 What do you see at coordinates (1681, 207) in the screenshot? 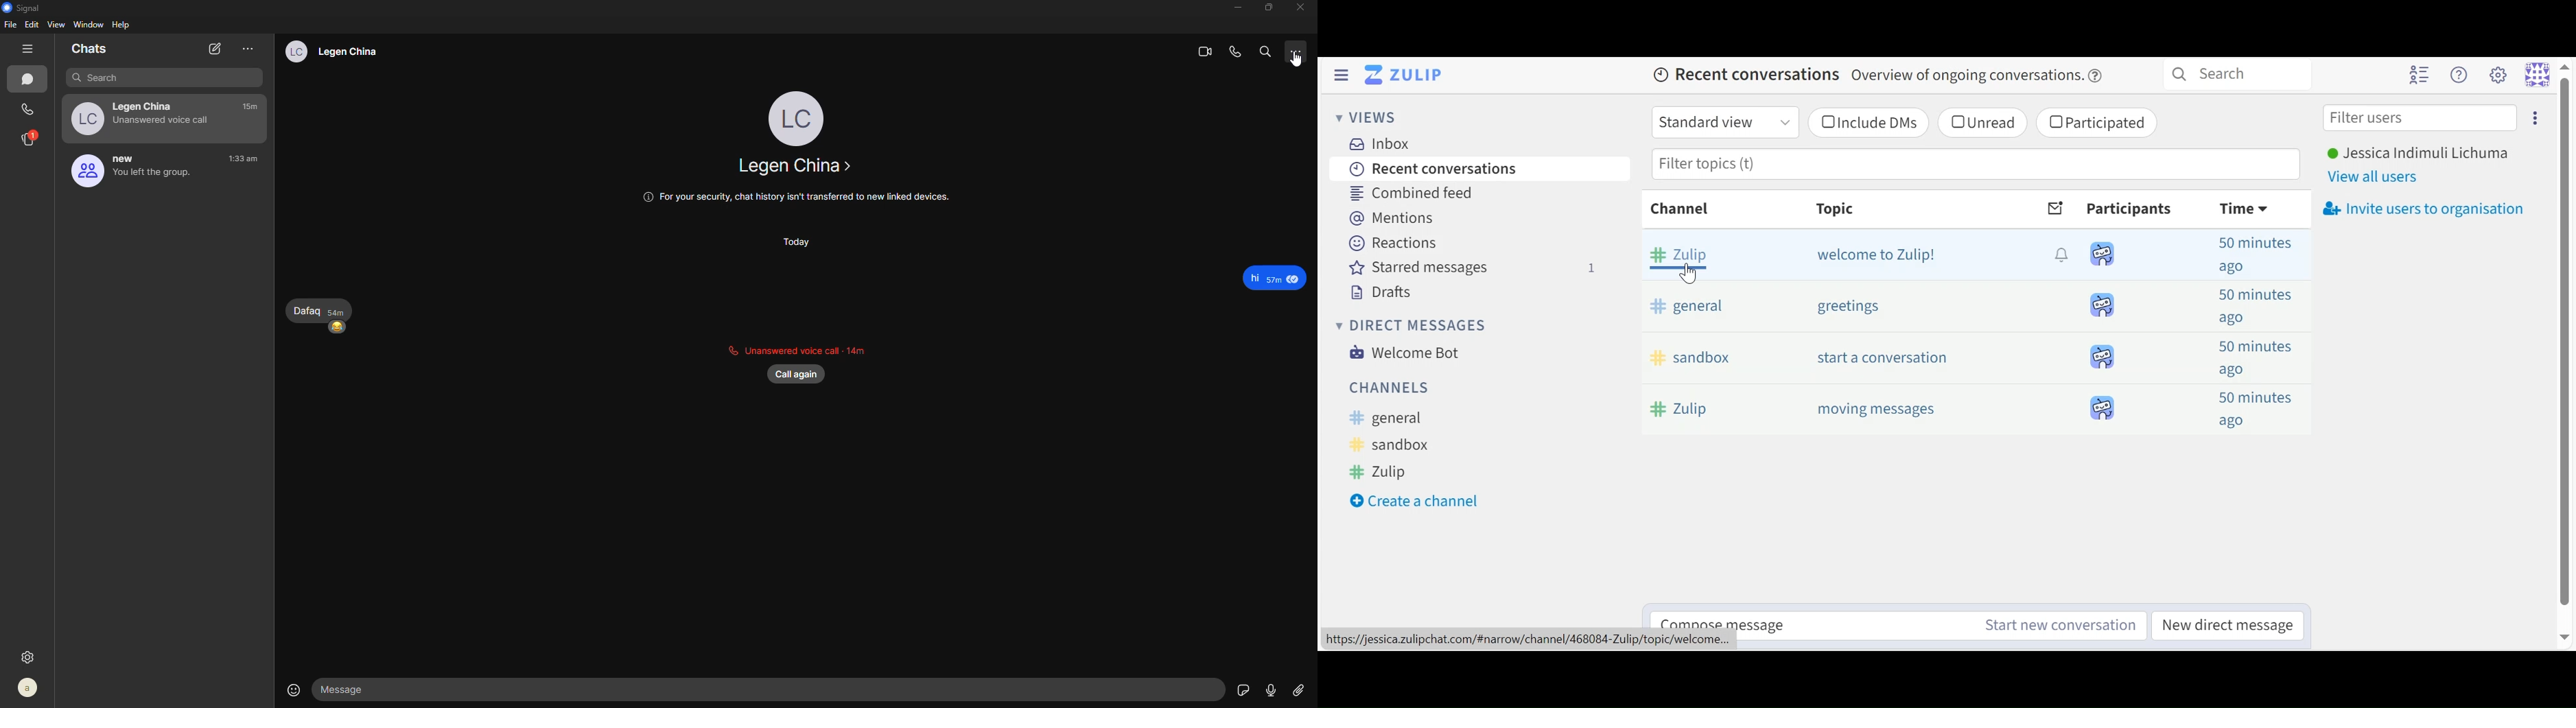
I see `Channel` at bounding box center [1681, 207].